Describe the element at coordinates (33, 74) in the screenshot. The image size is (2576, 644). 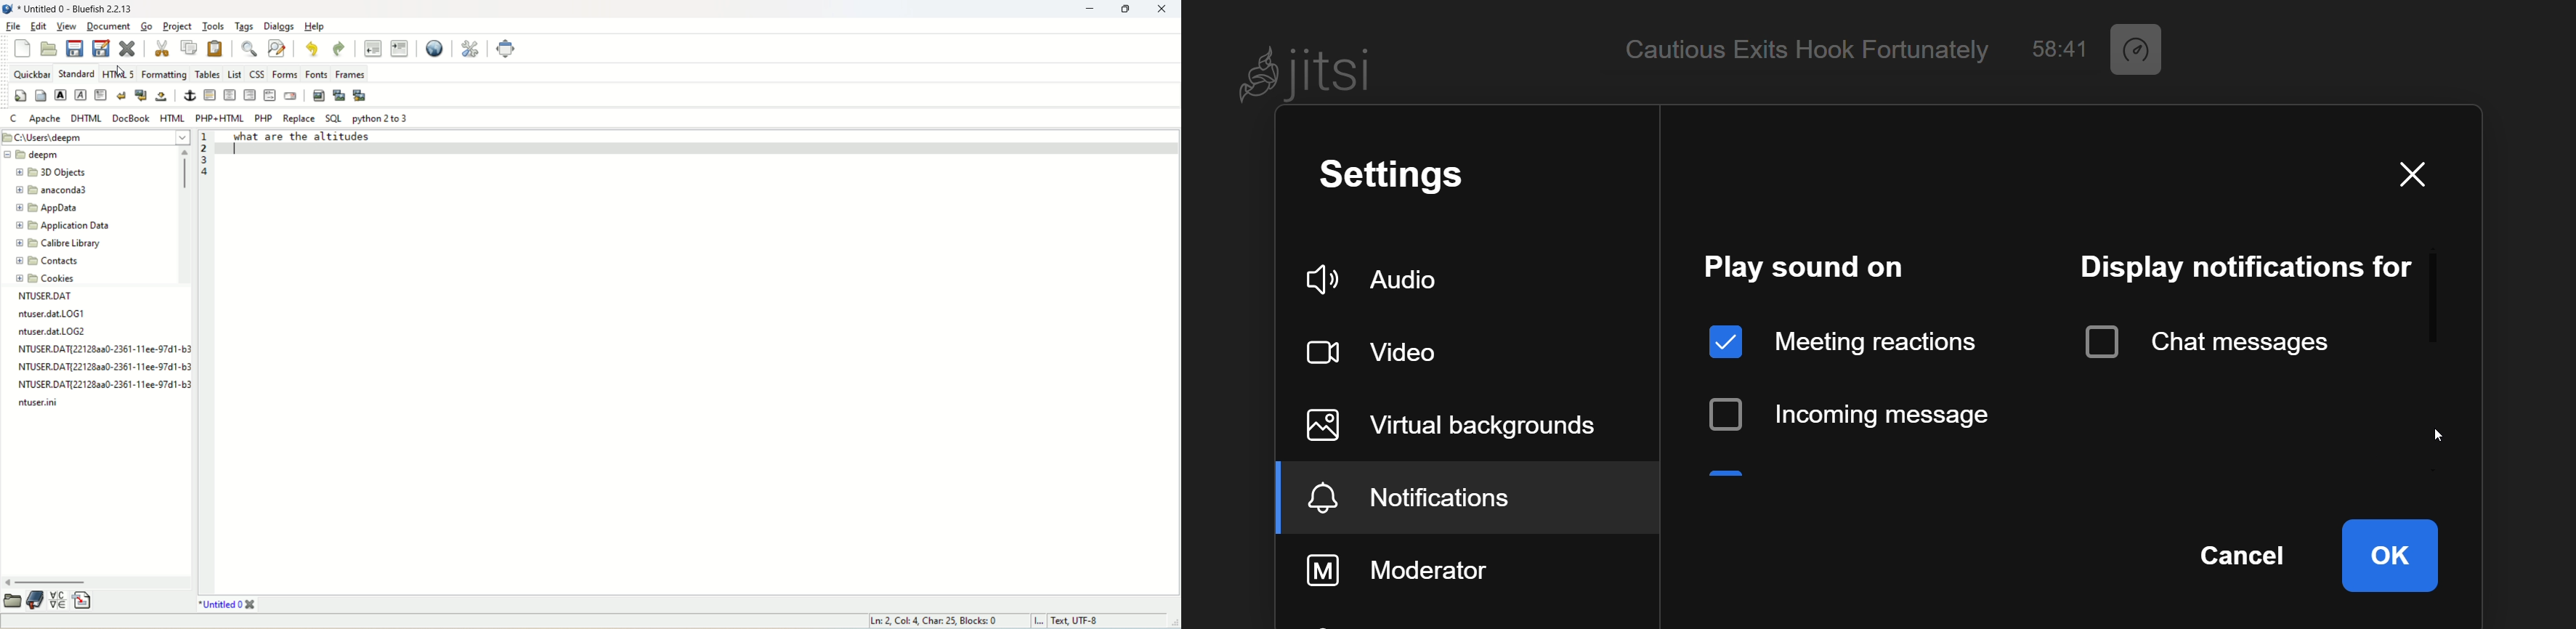
I see `quickbar` at that location.